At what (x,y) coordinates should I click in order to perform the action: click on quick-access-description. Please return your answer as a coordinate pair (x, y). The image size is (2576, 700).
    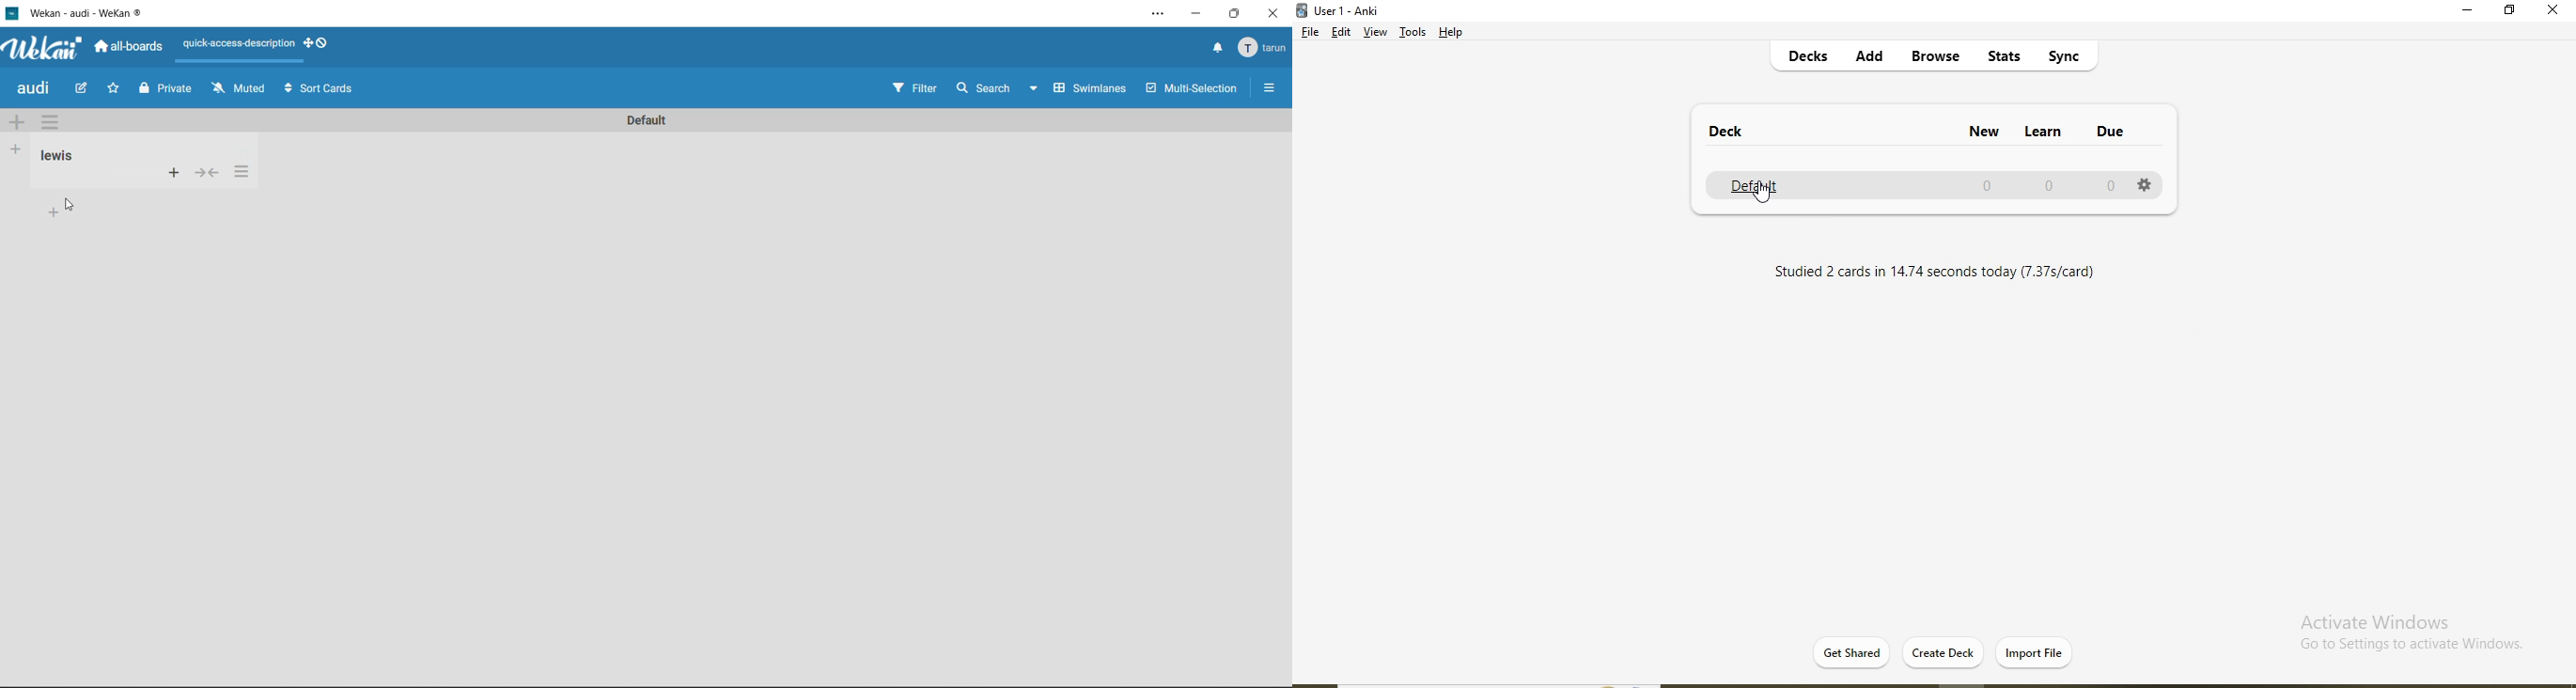
    Looking at the image, I should click on (239, 43).